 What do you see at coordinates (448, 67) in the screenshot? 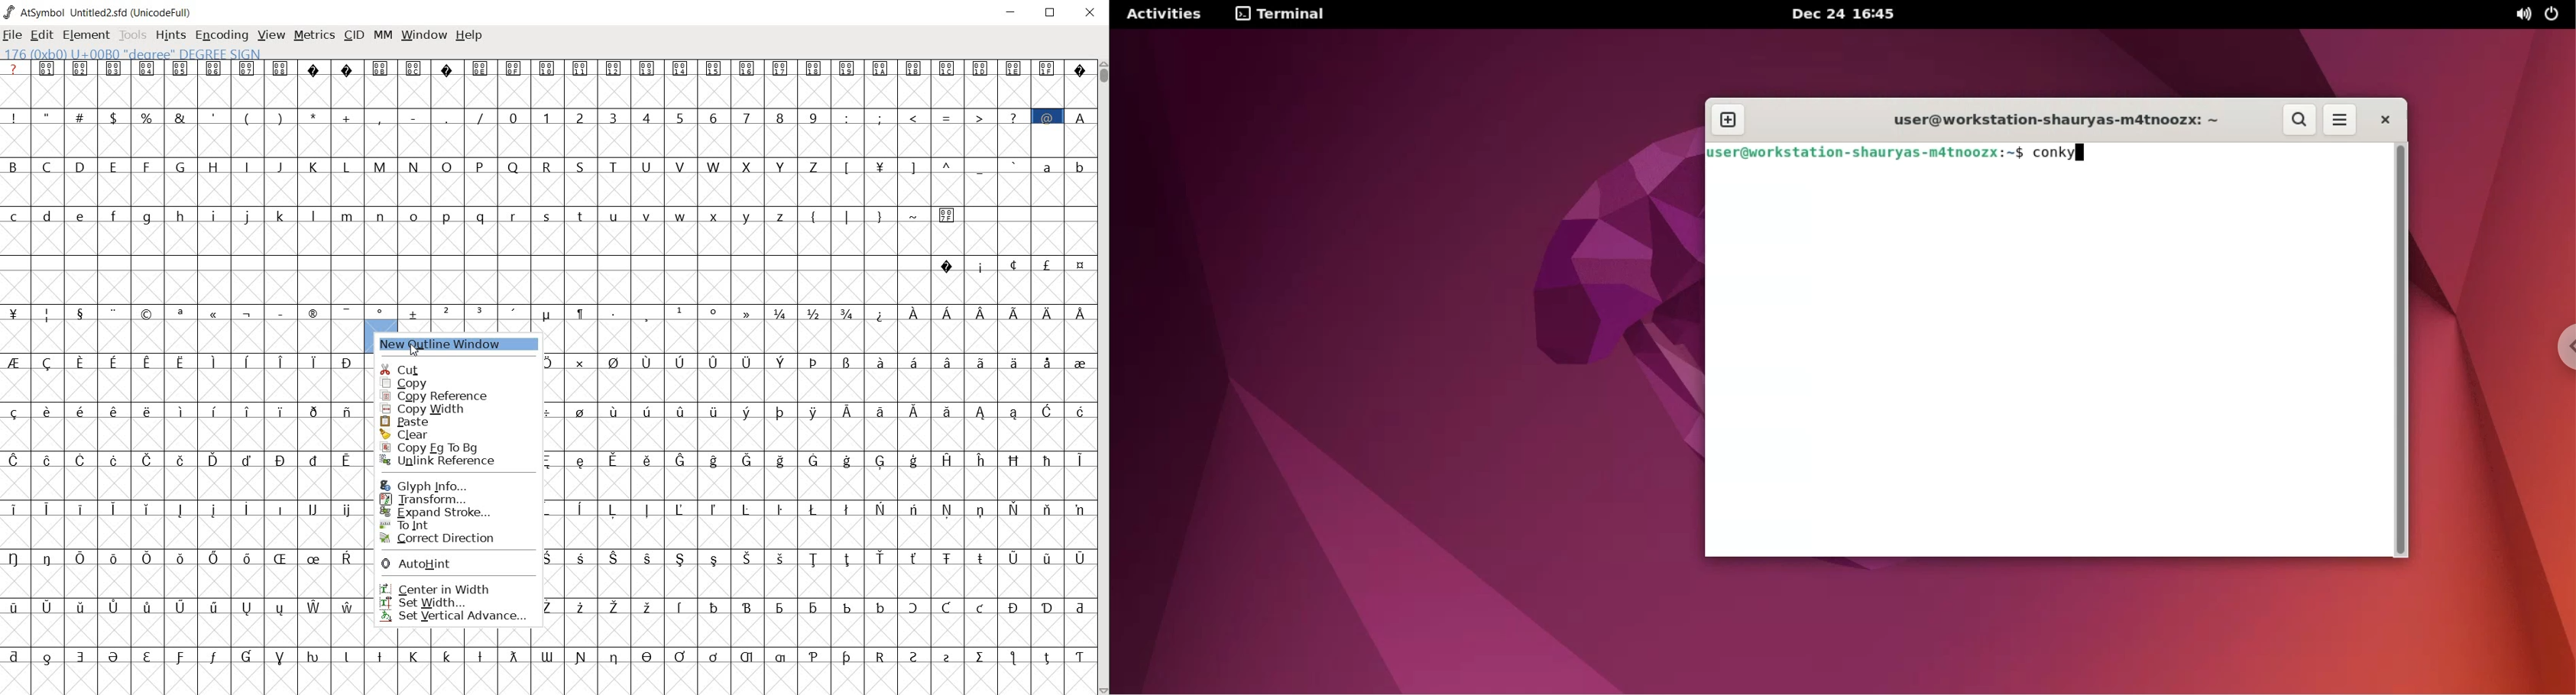
I see `unsupported character` at bounding box center [448, 67].